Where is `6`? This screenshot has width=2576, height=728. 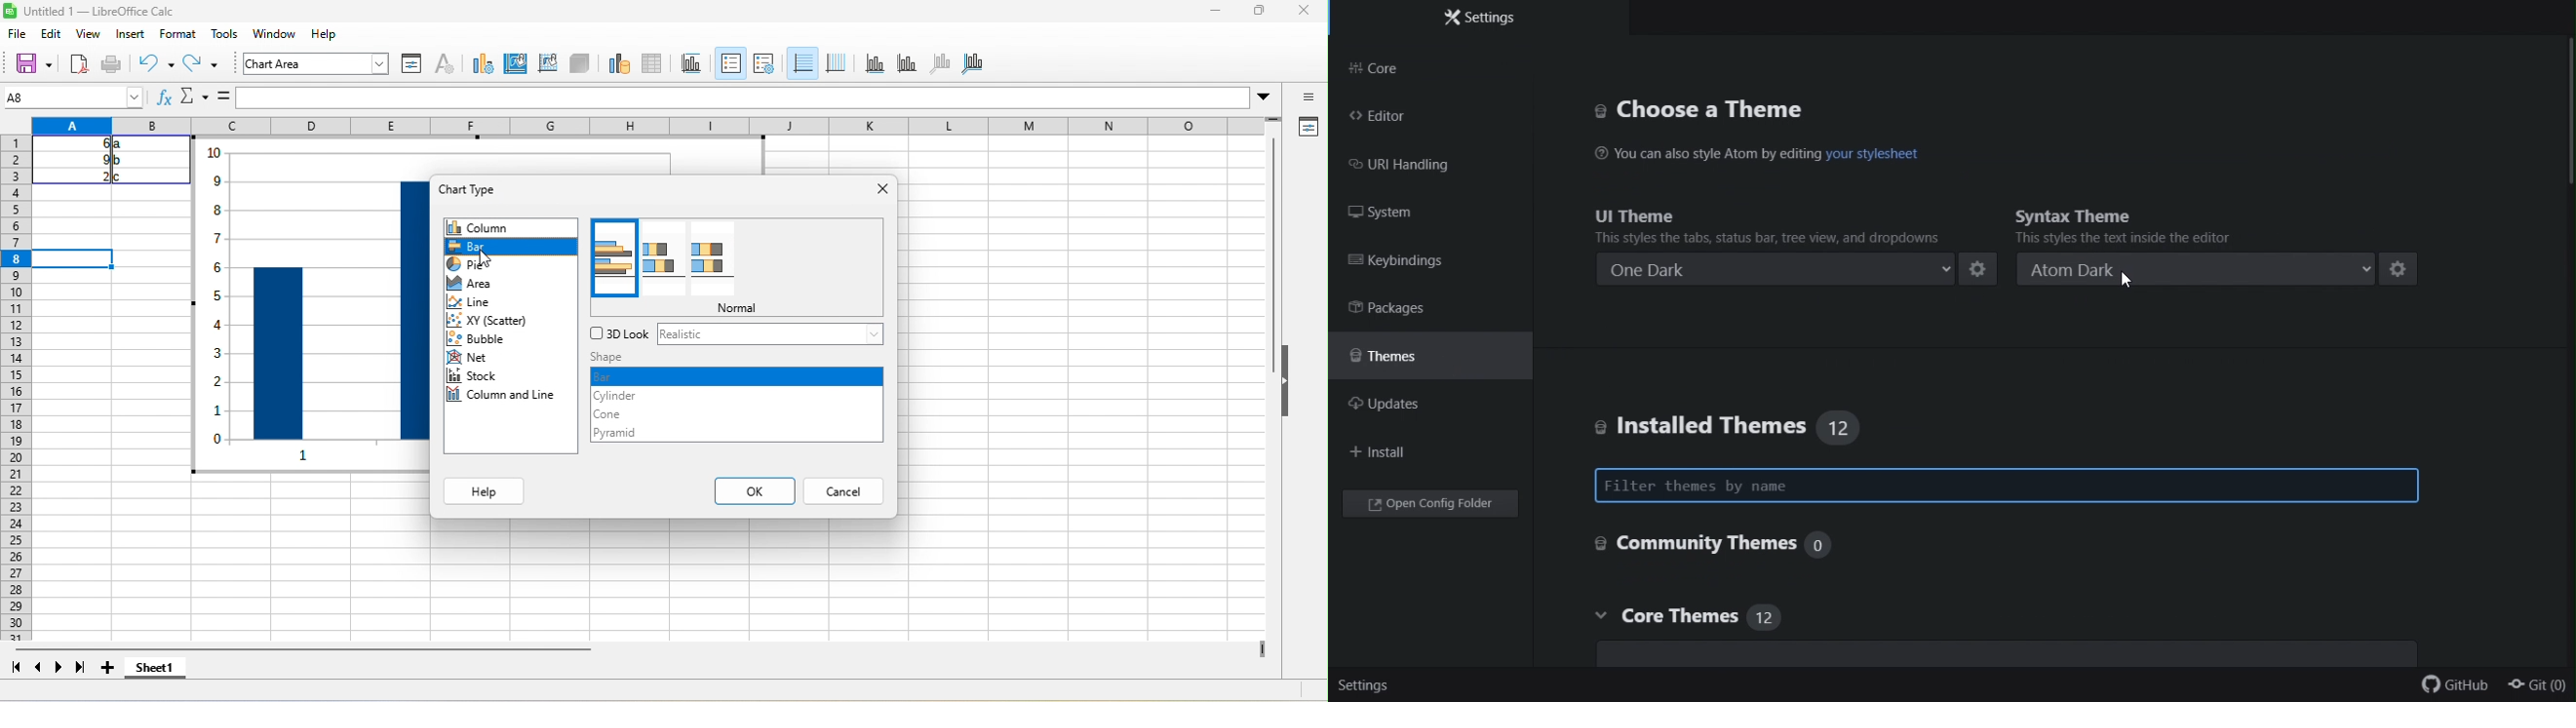
6 is located at coordinates (91, 143).